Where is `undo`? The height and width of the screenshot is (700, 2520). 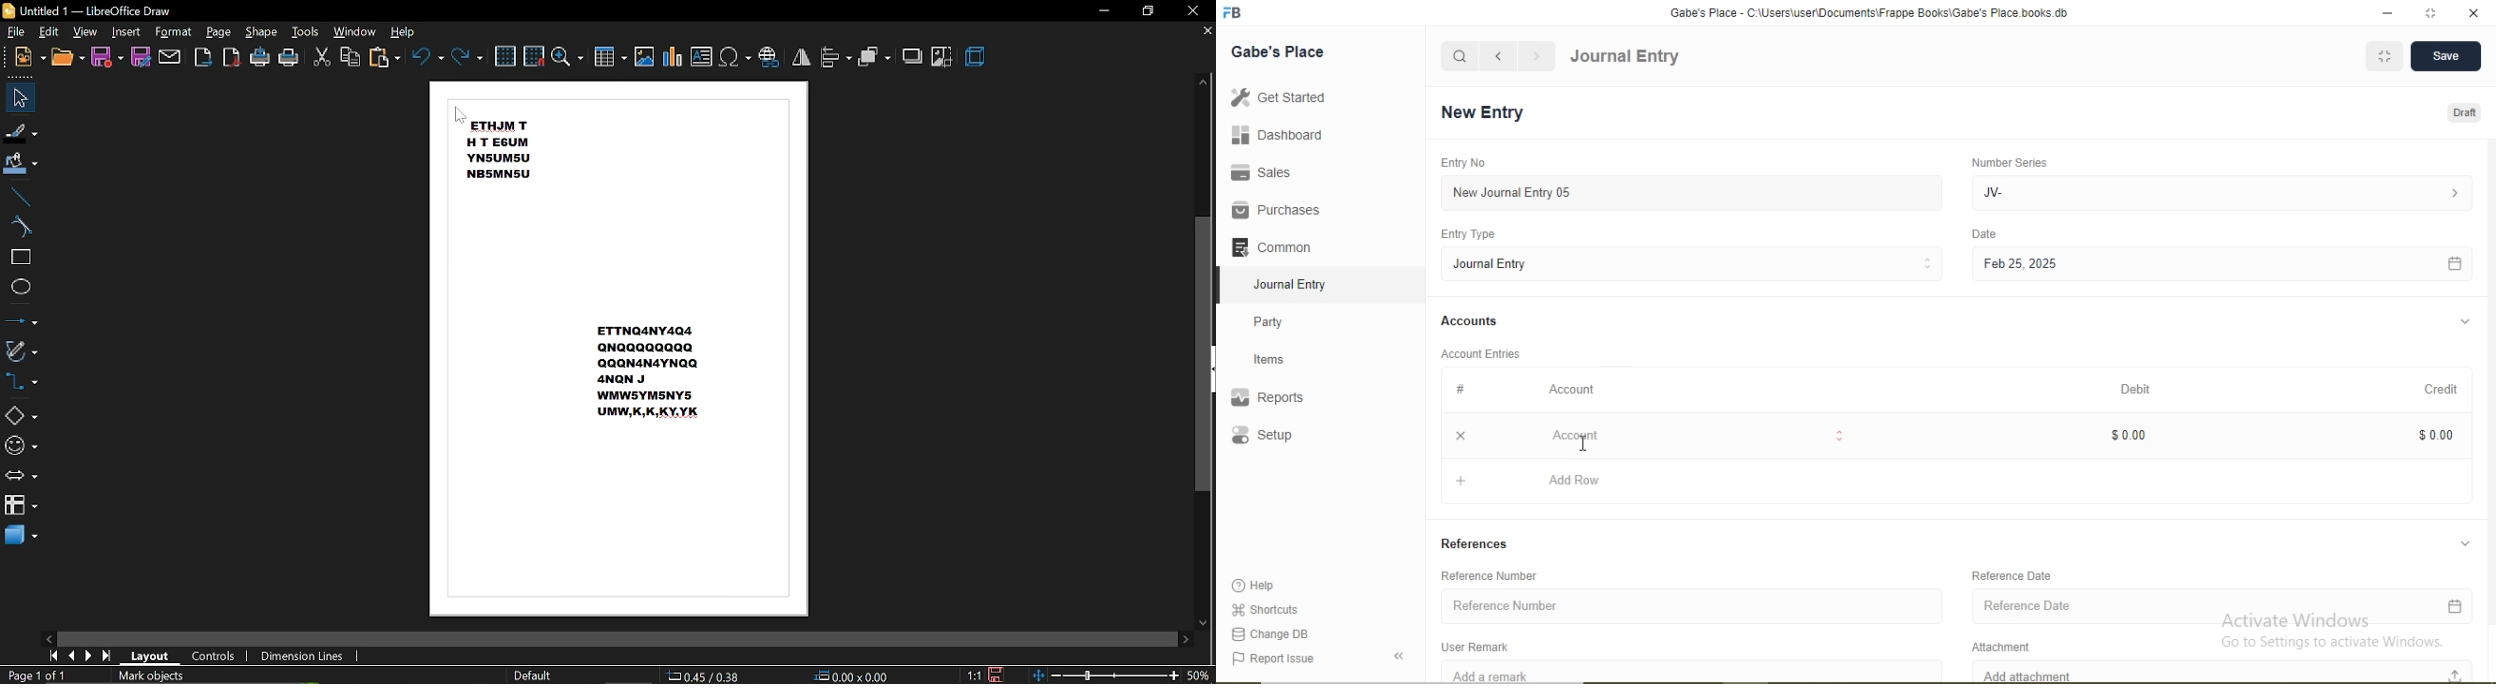
undo is located at coordinates (426, 56).